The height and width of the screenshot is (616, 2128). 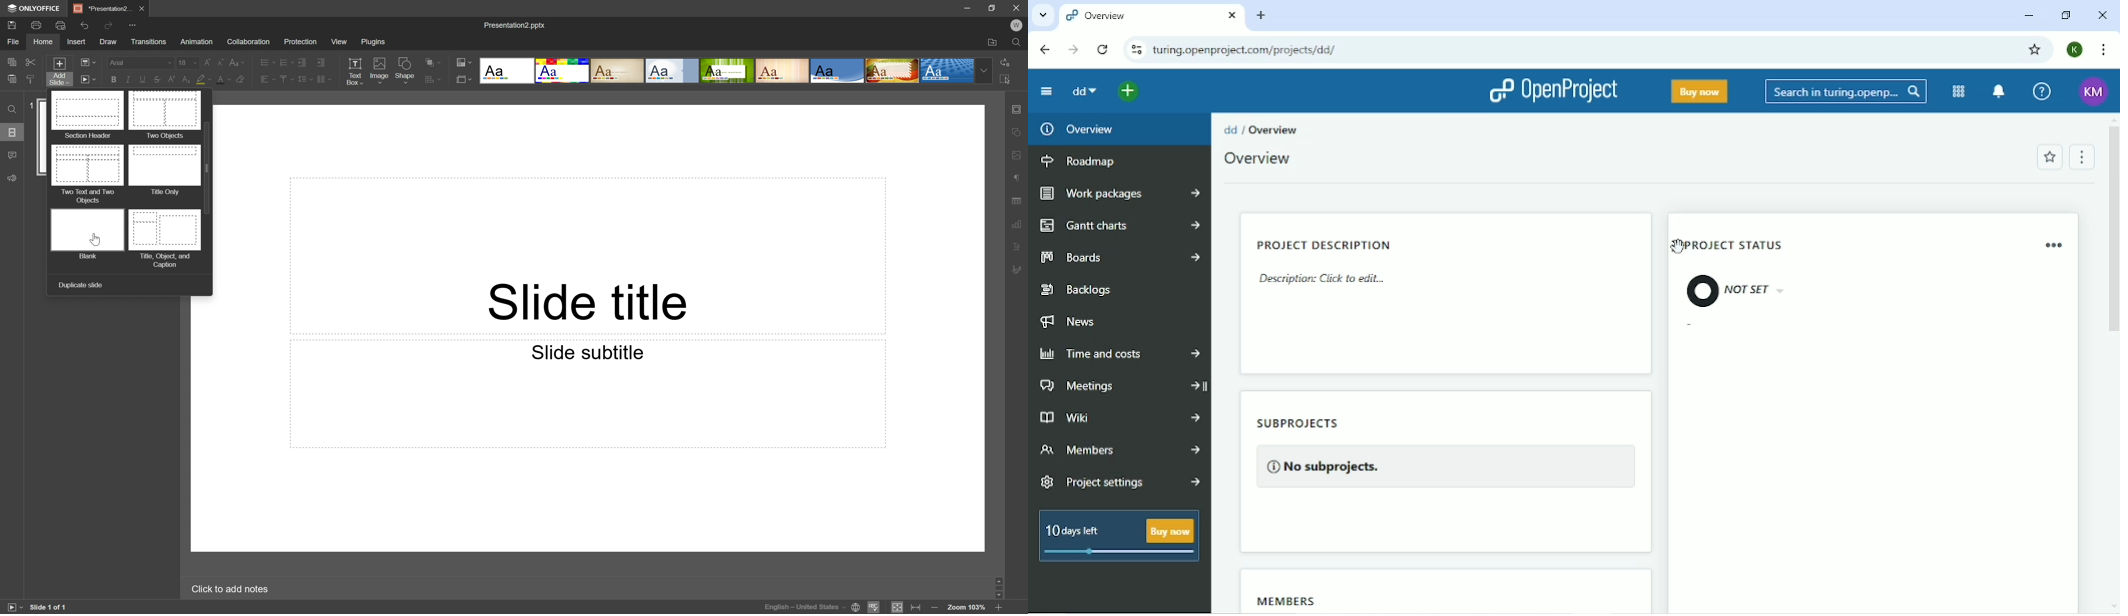 I want to click on Type of slides, so click(x=728, y=70).